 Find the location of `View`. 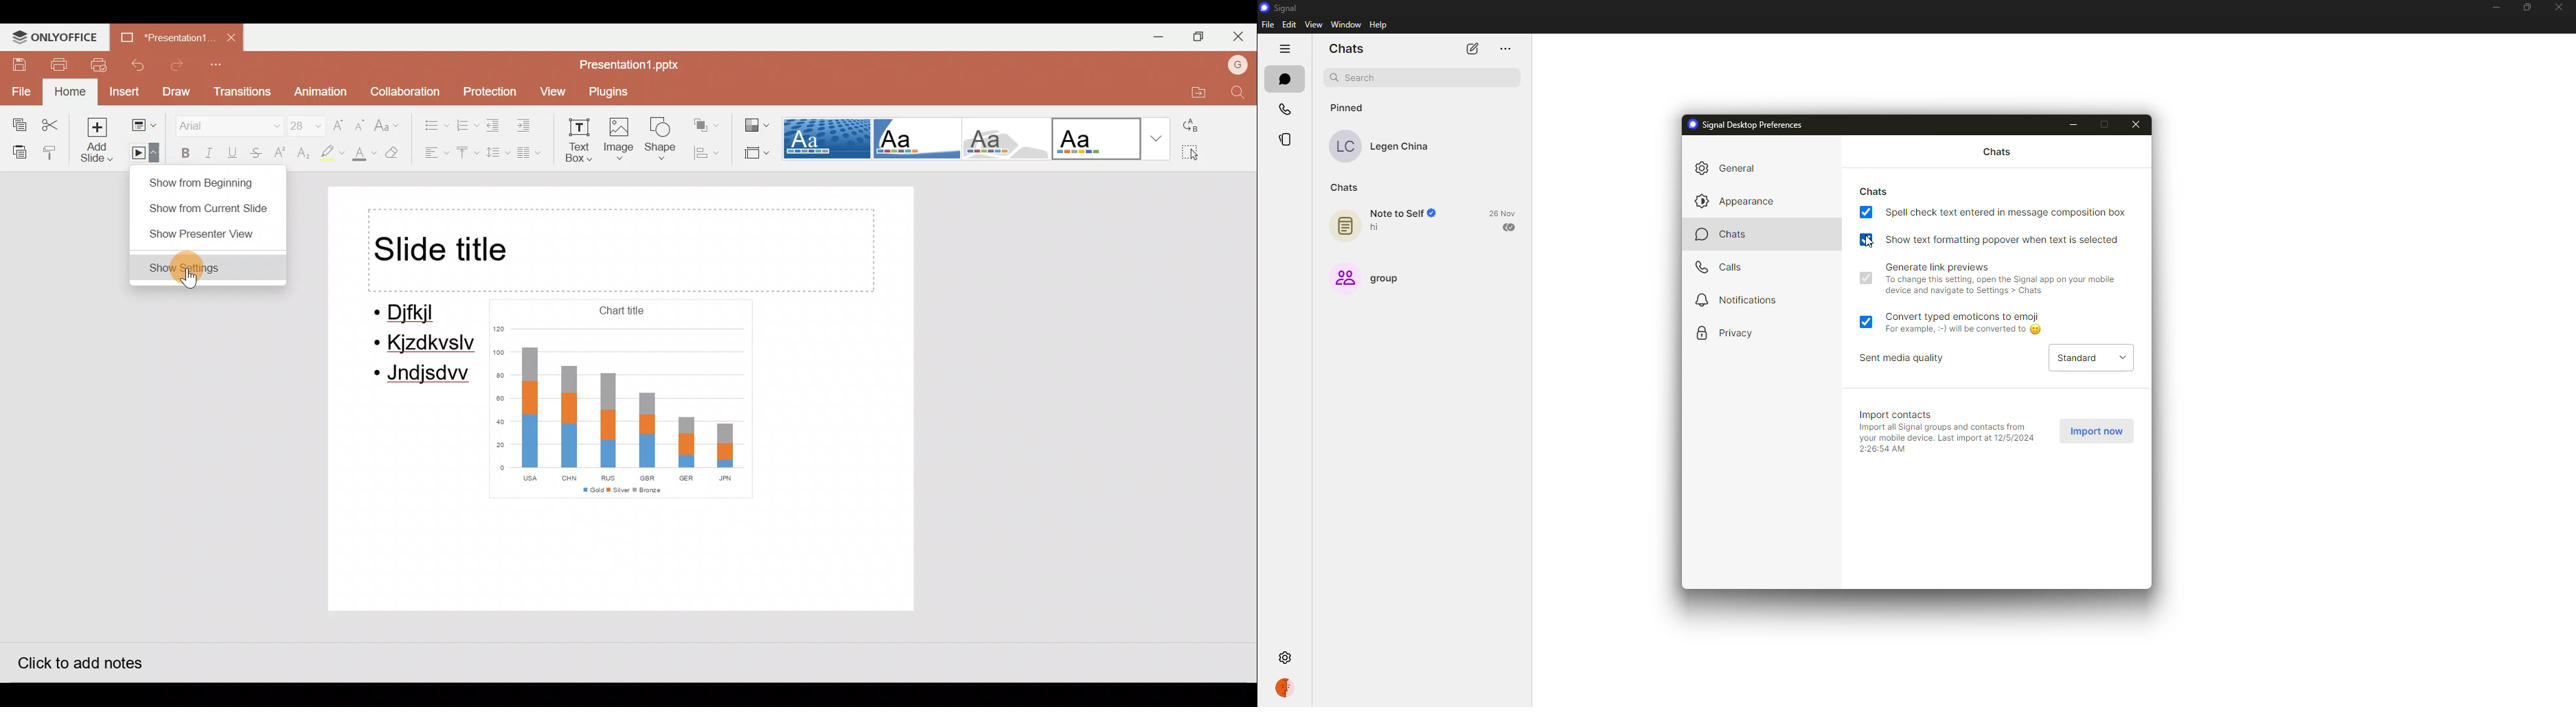

View is located at coordinates (551, 90).